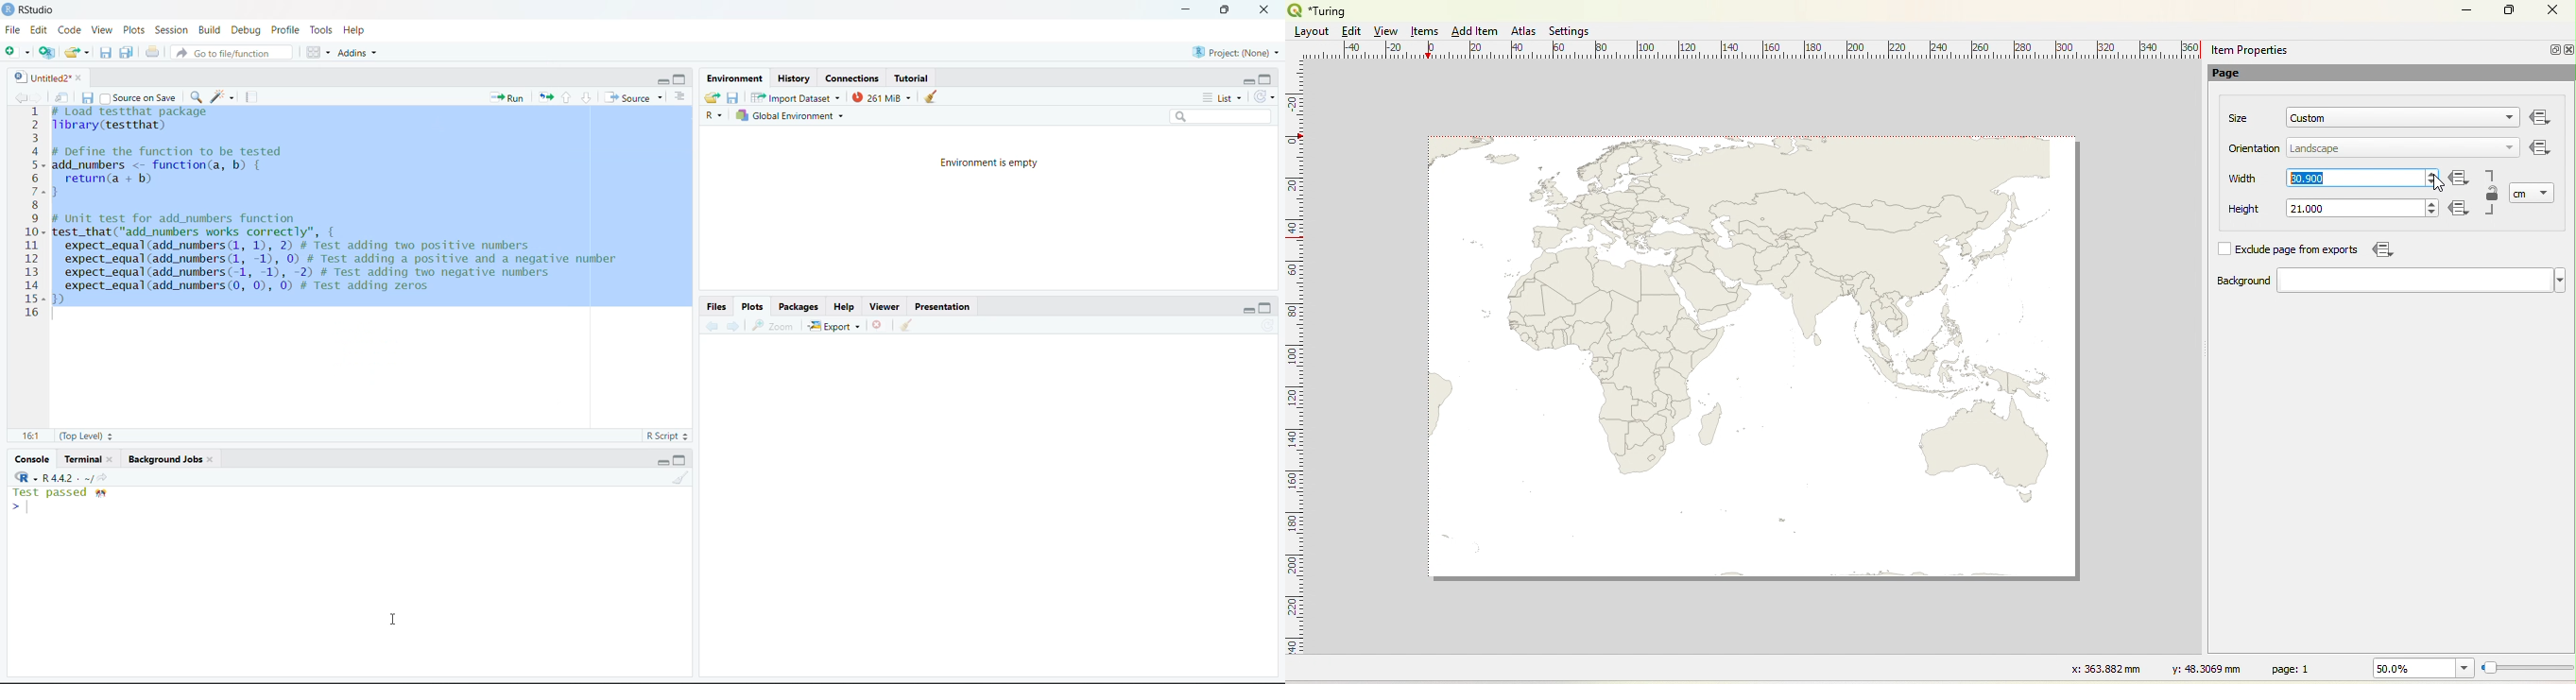 The width and height of the screenshot is (2576, 700). Describe the element at coordinates (62, 98) in the screenshot. I see `Show in new window` at that location.